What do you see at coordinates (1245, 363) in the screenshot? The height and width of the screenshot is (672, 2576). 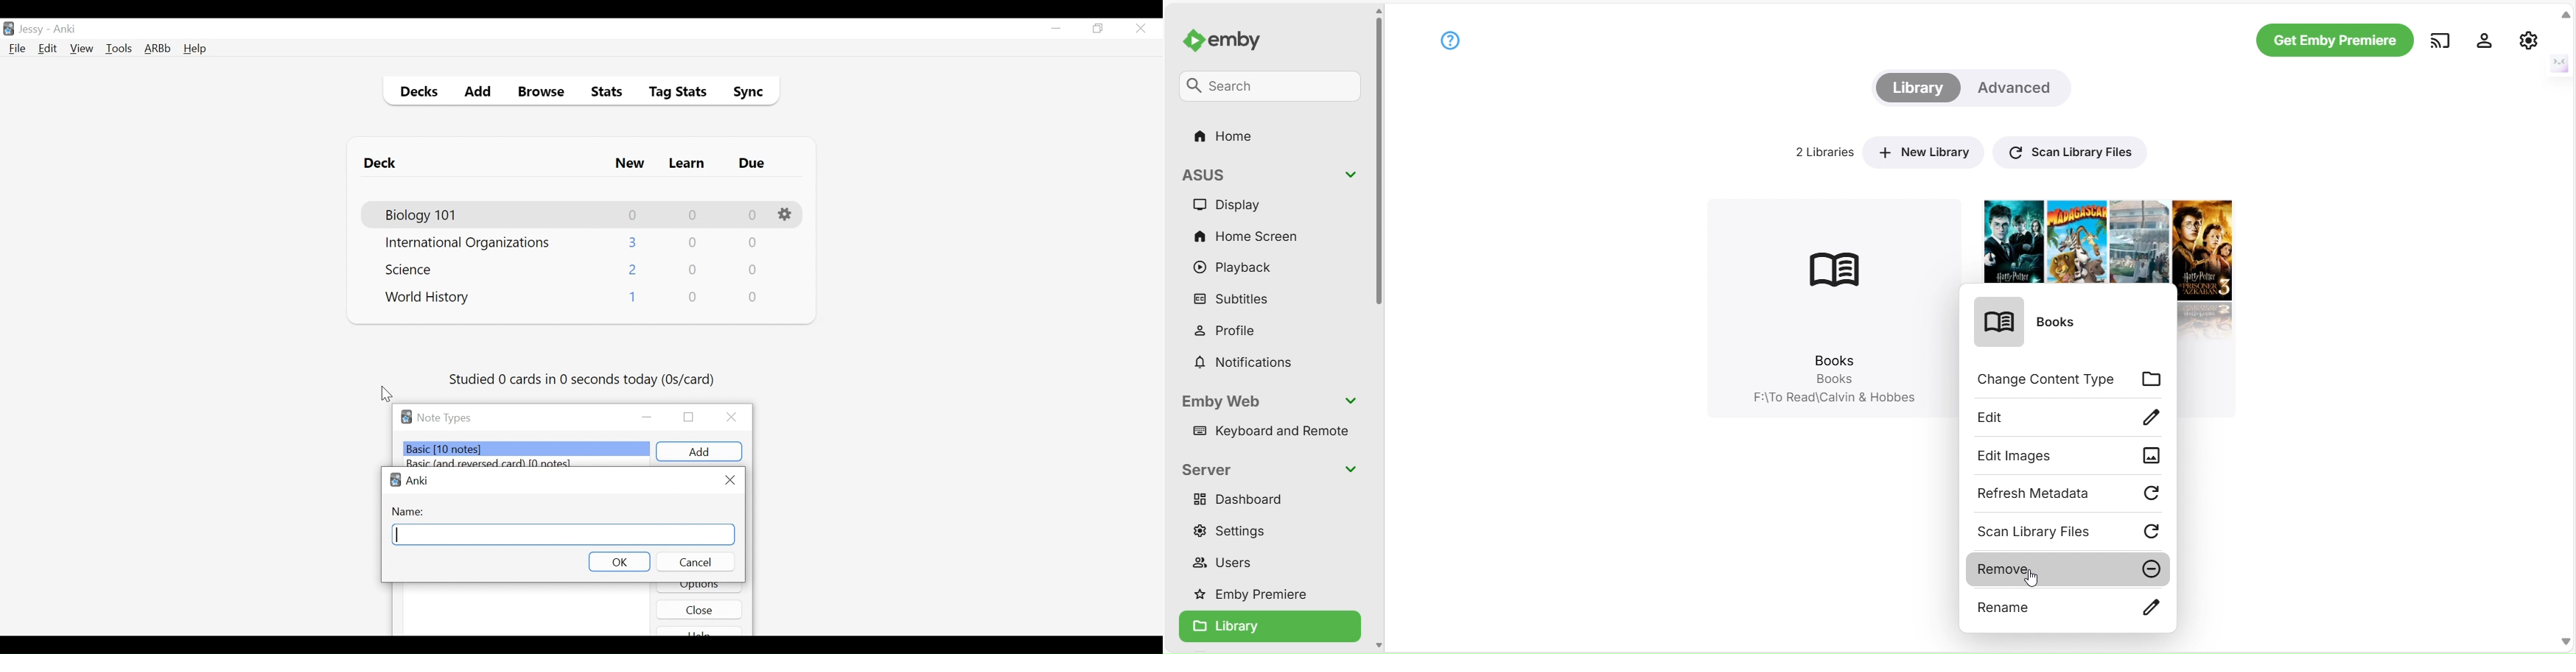 I see `Notifications` at bounding box center [1245, 363].